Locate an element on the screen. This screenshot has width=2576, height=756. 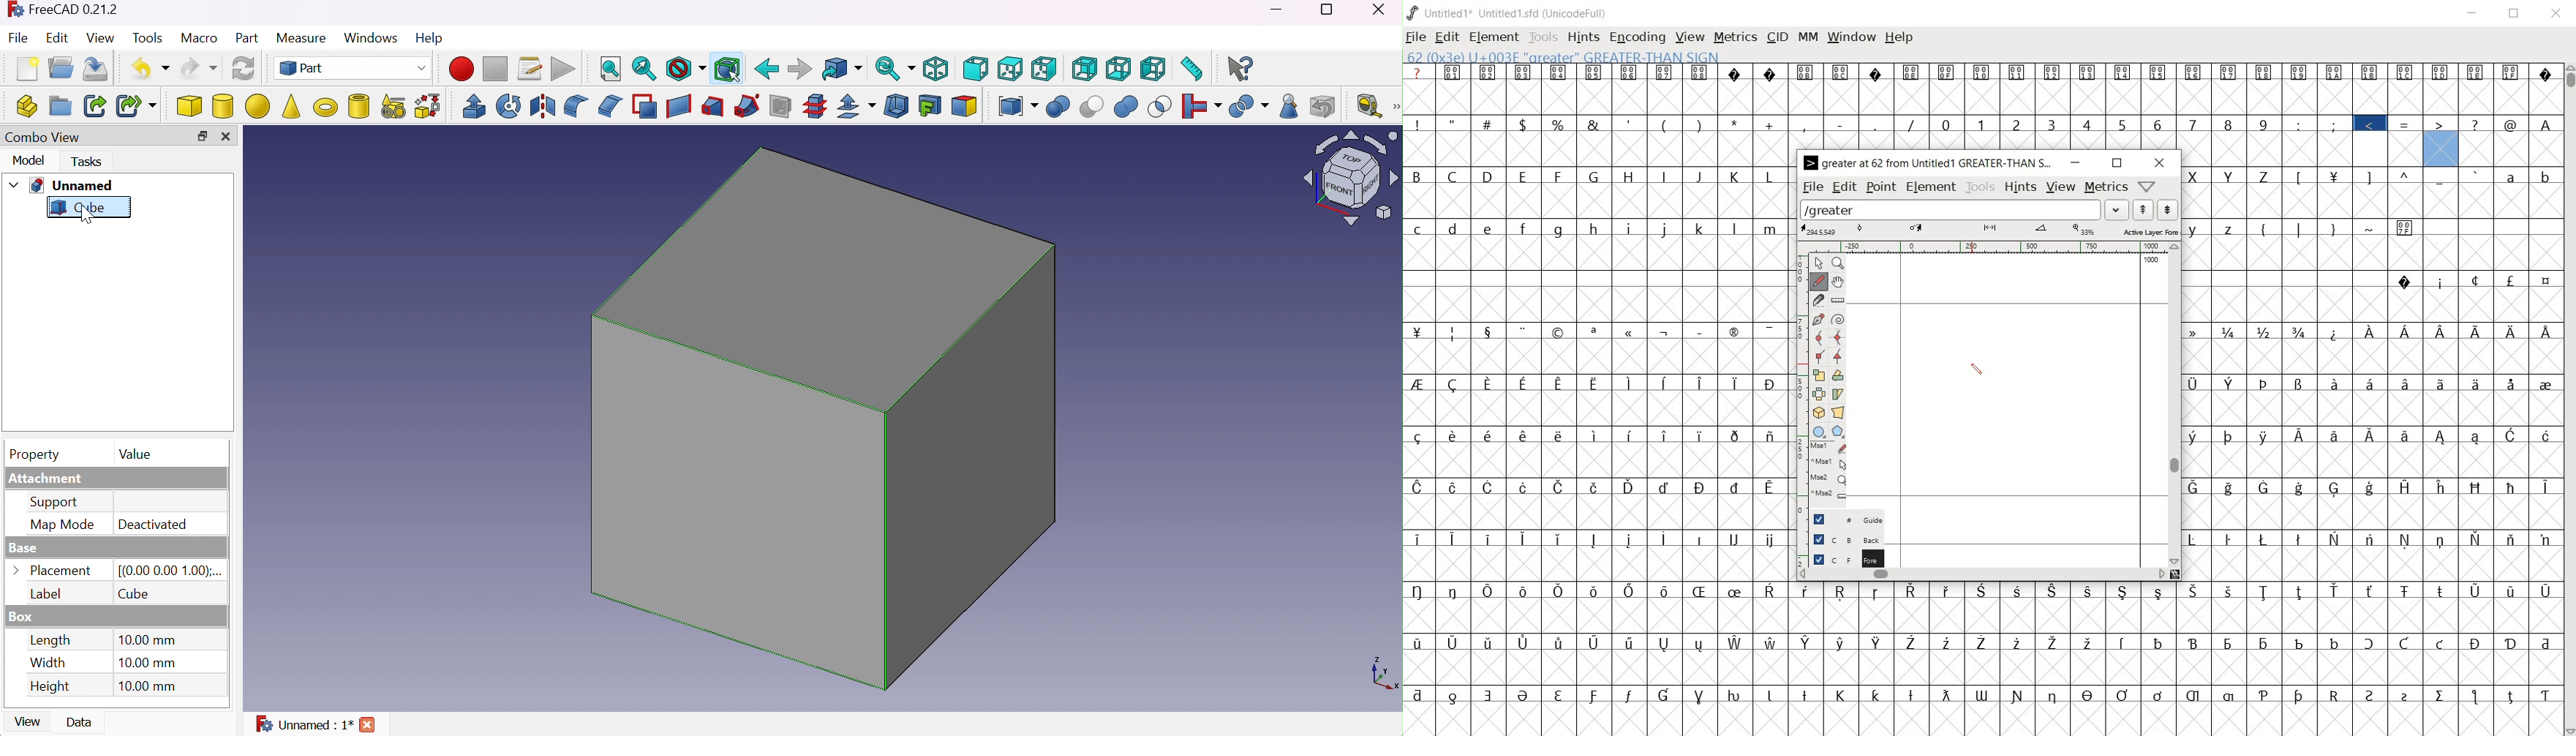
Redo is located at coordinates (197, 70).